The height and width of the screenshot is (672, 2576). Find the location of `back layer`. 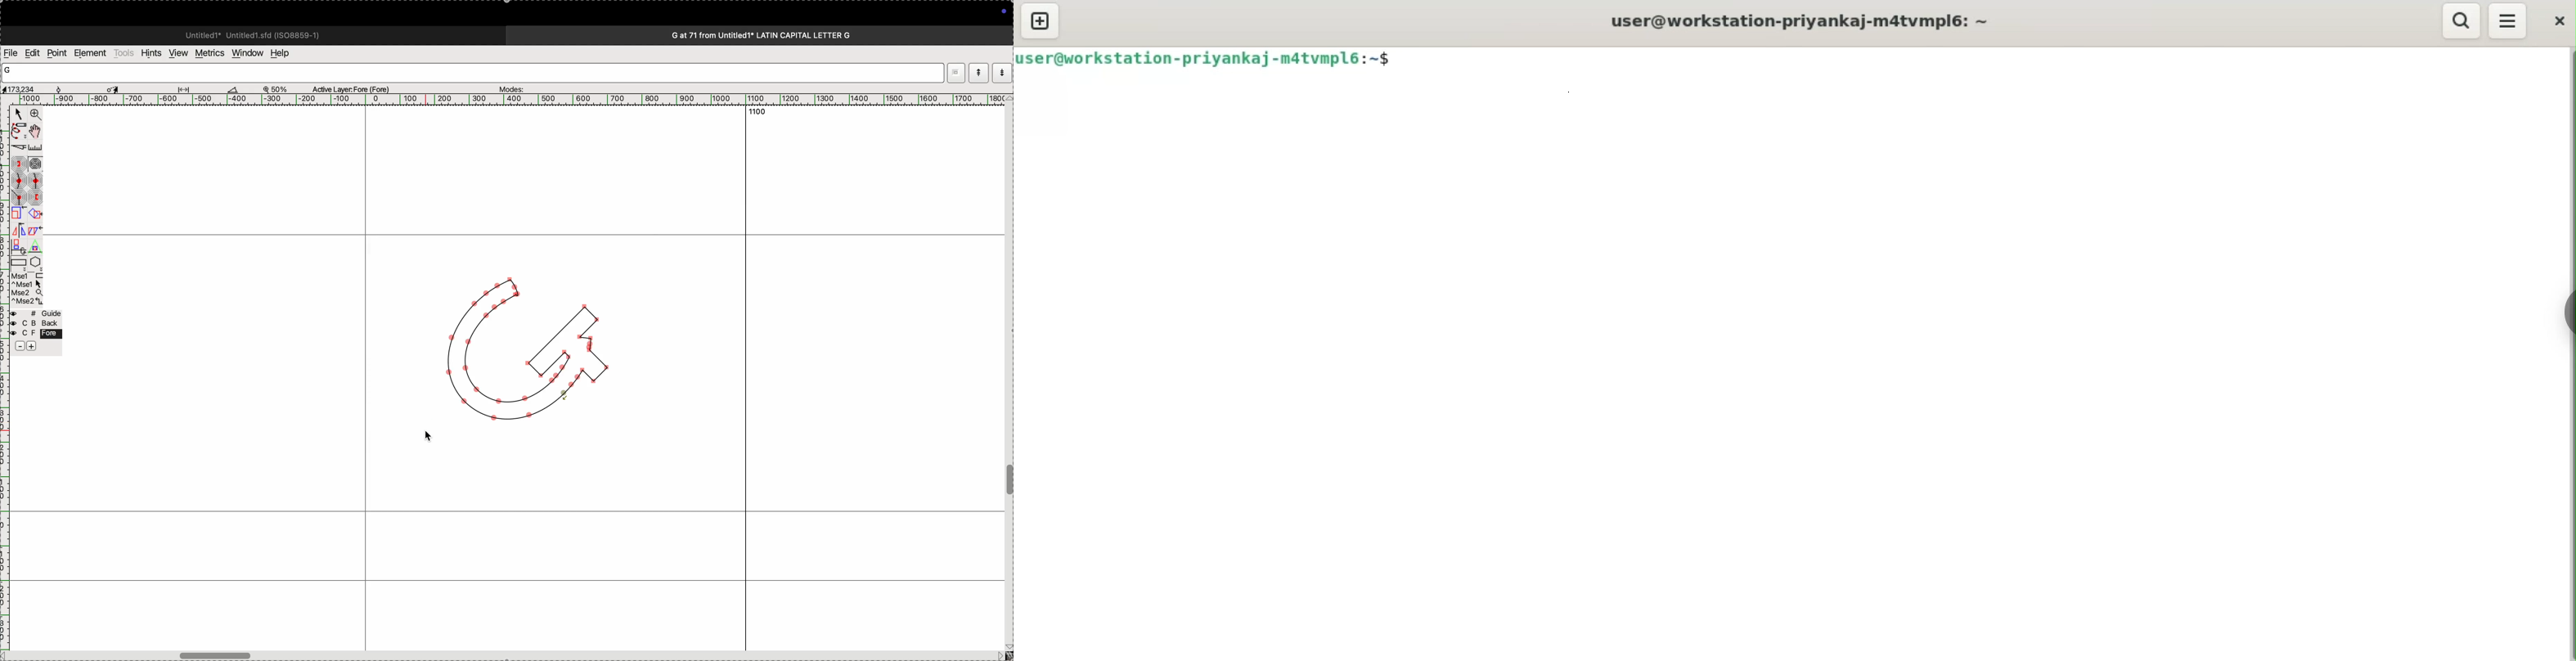

back layer is located at coordinates (35, 323).